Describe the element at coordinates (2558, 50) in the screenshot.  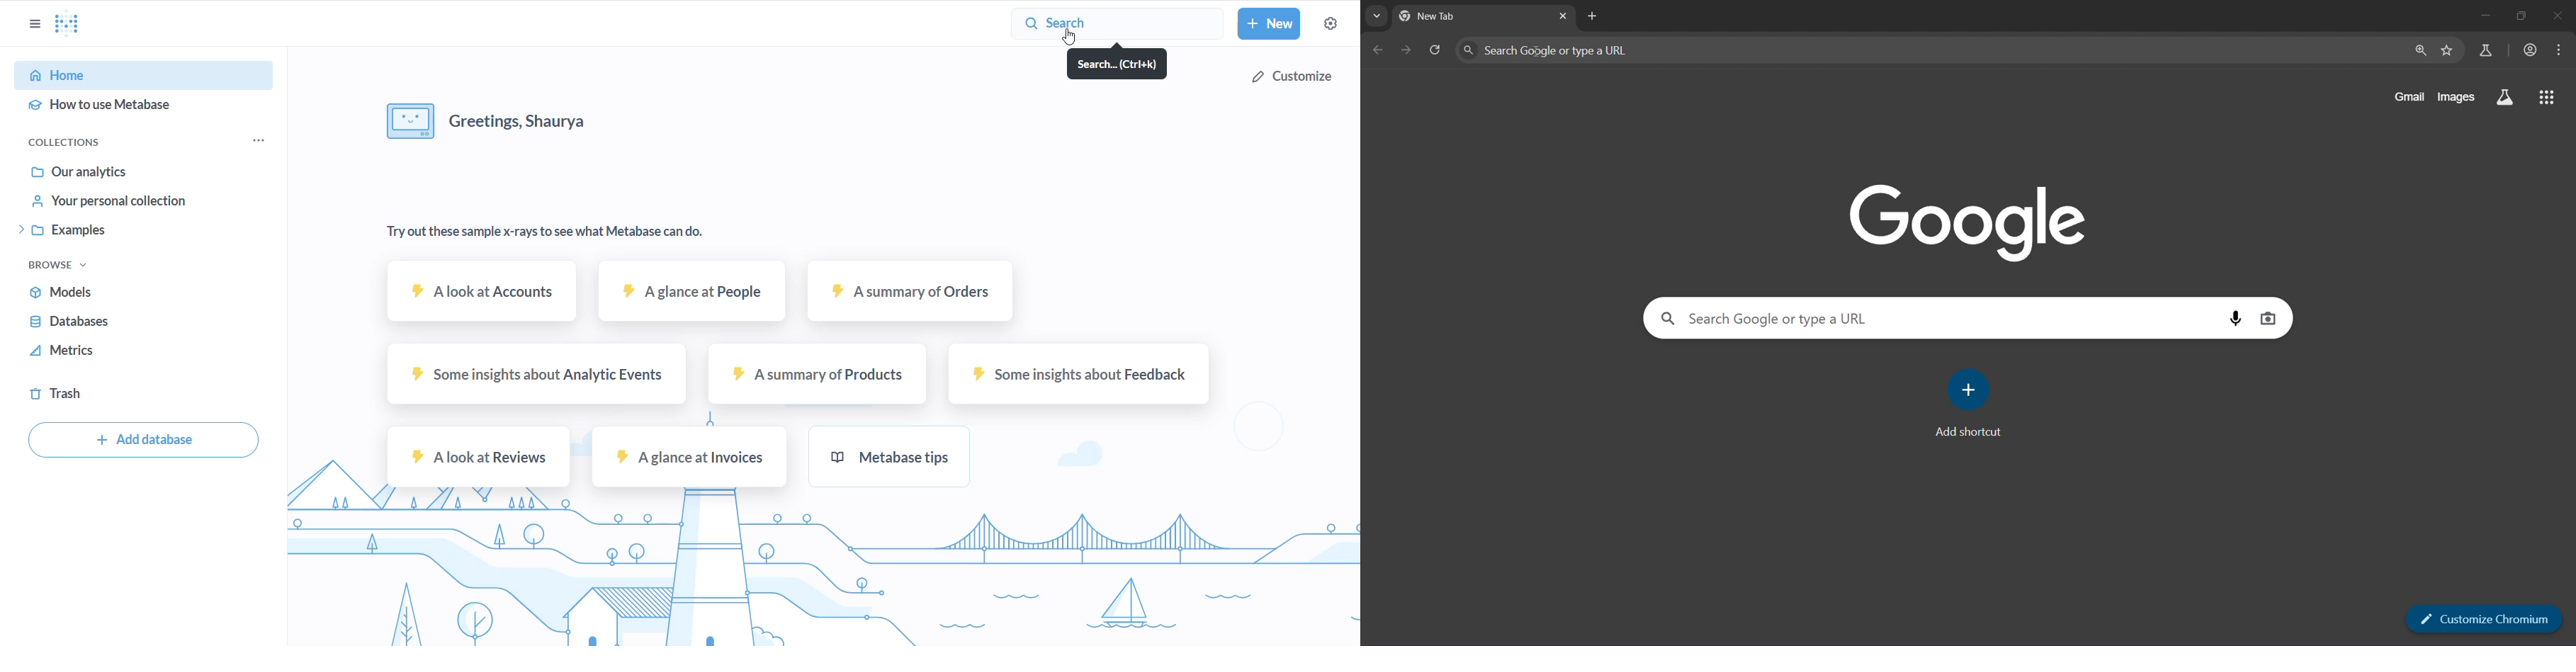
I see `menu` at that location.